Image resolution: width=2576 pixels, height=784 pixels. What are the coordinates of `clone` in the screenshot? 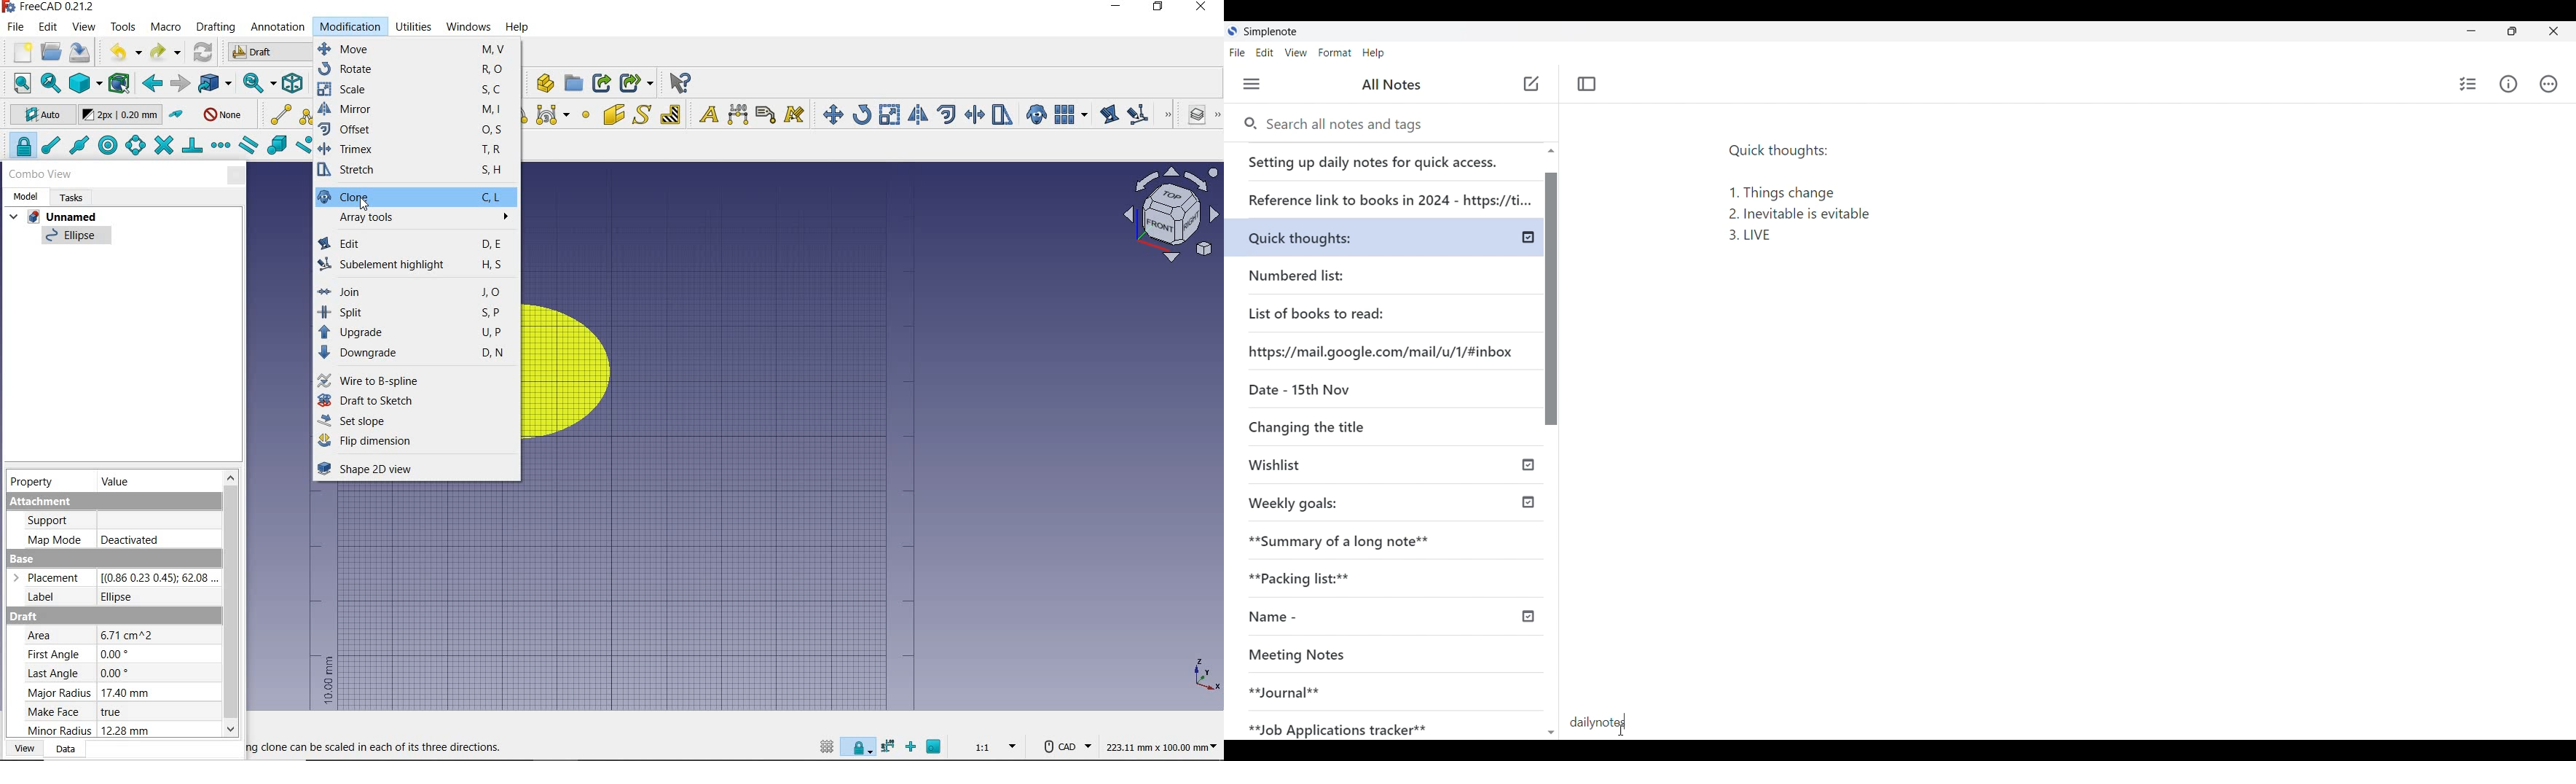 It's located at (1034, 114).